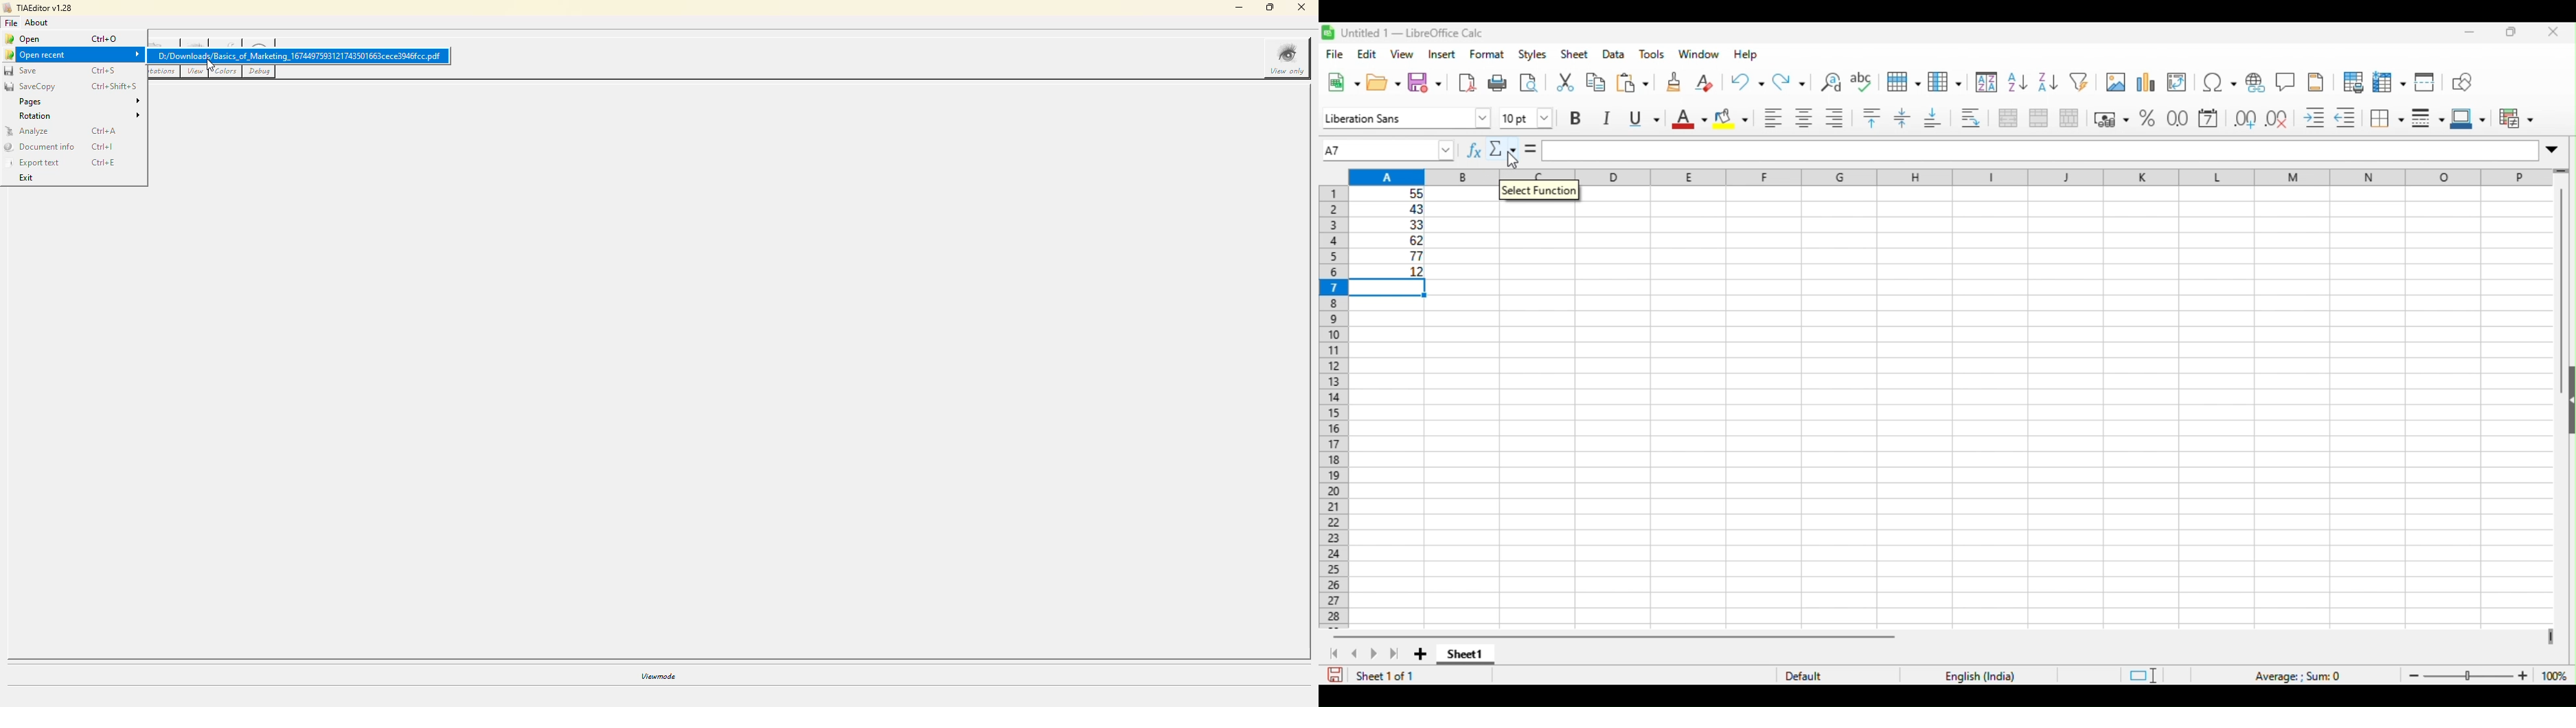 The width and height of the screenshot is (2576, 728). What do you see at coordinates (2353, 81) in the screenshot?
I see `define print area` at bounding box center [2353, 81].